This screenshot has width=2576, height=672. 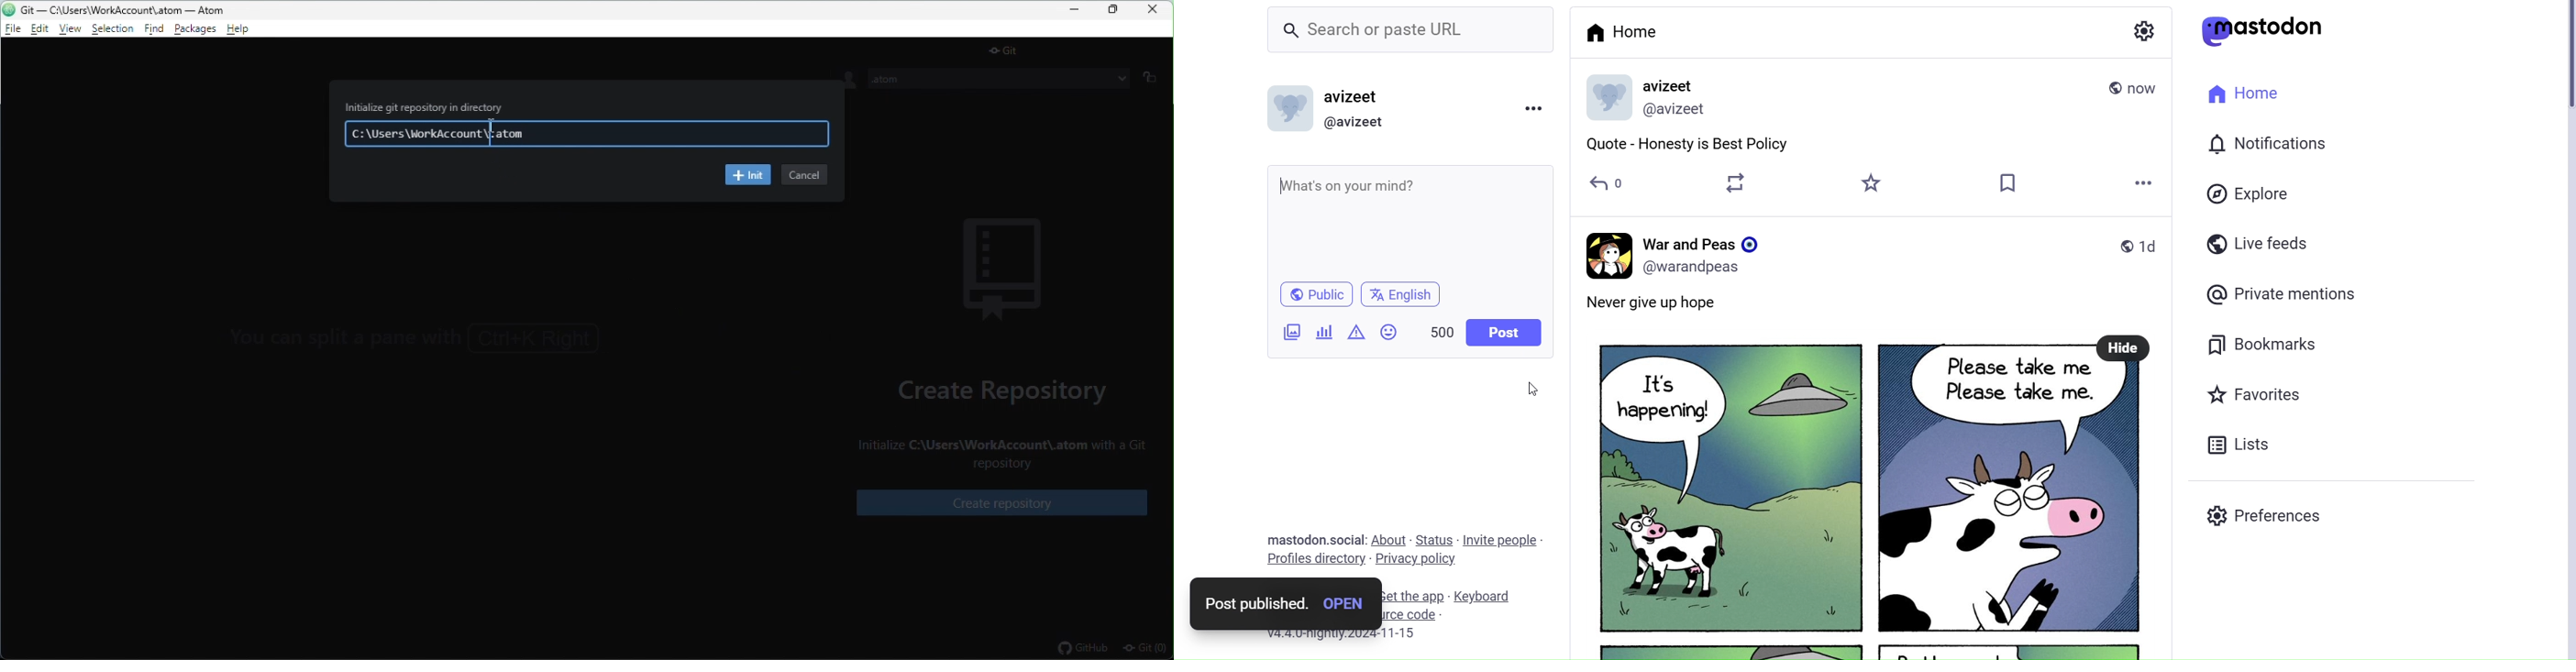 What do you see at coordinates (1251, 605) in the screenshot?
I see `Post Published` at bounding box center [1251, 605].